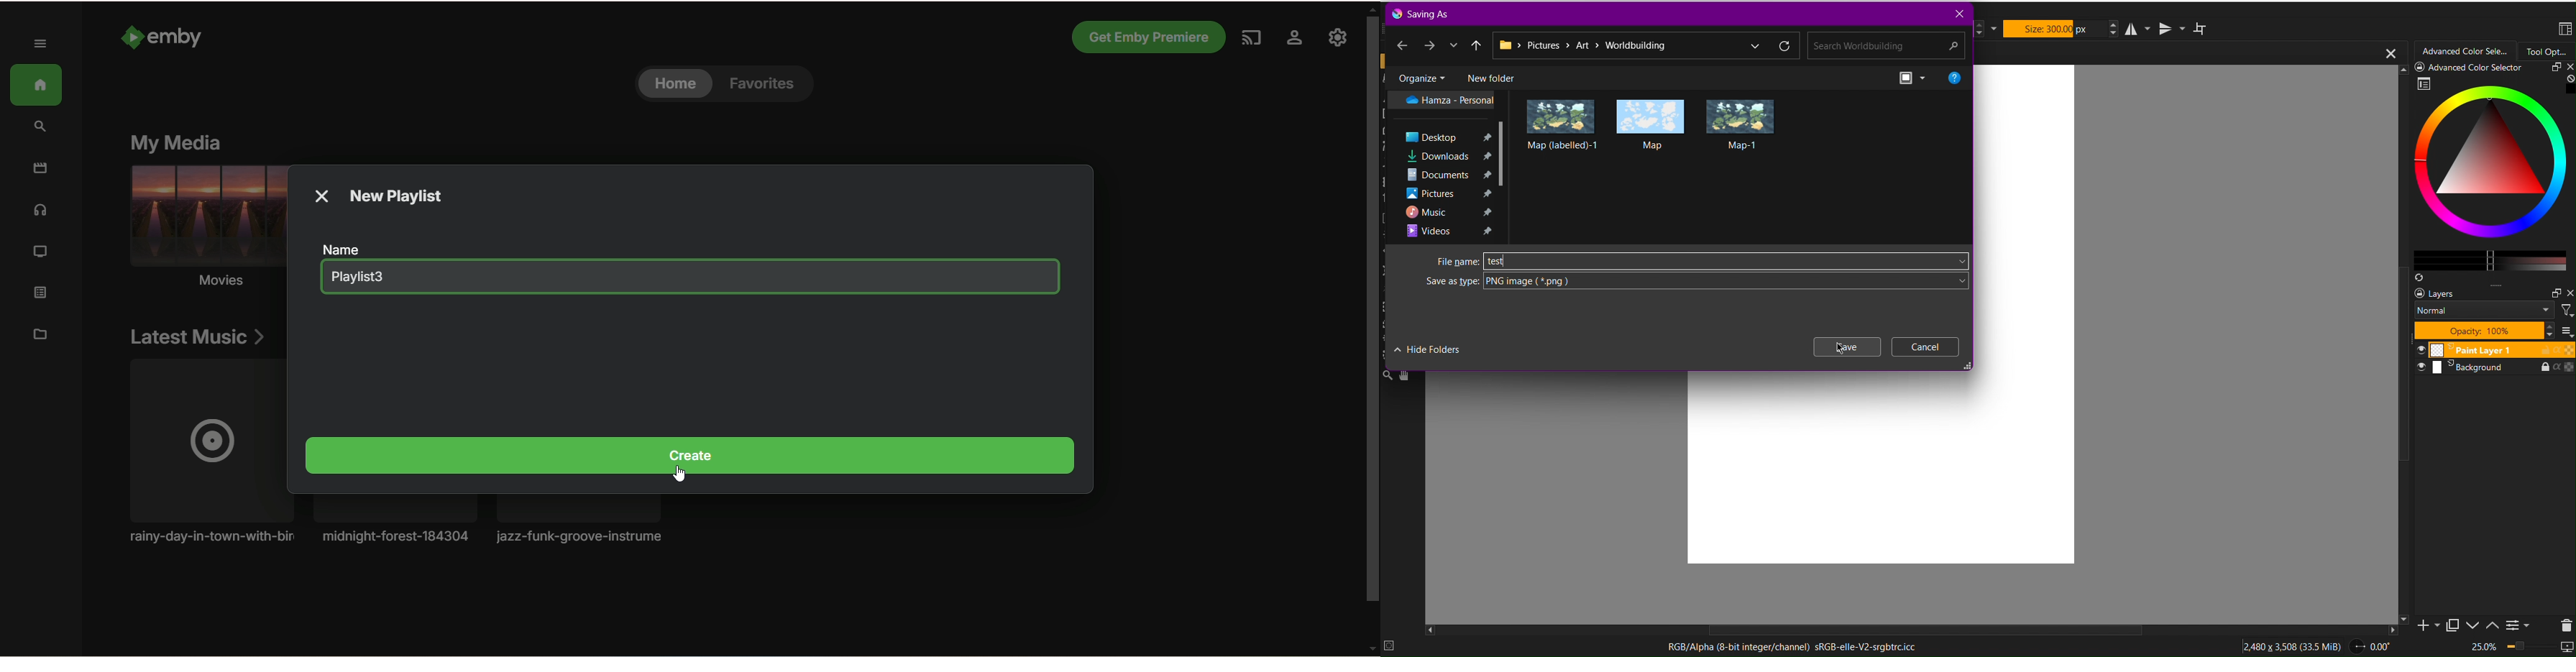 This screenshot has width=2576, height=672. Describe the element at coordinates (1453, 45) in the screenshot. I see `Drop` at that location.